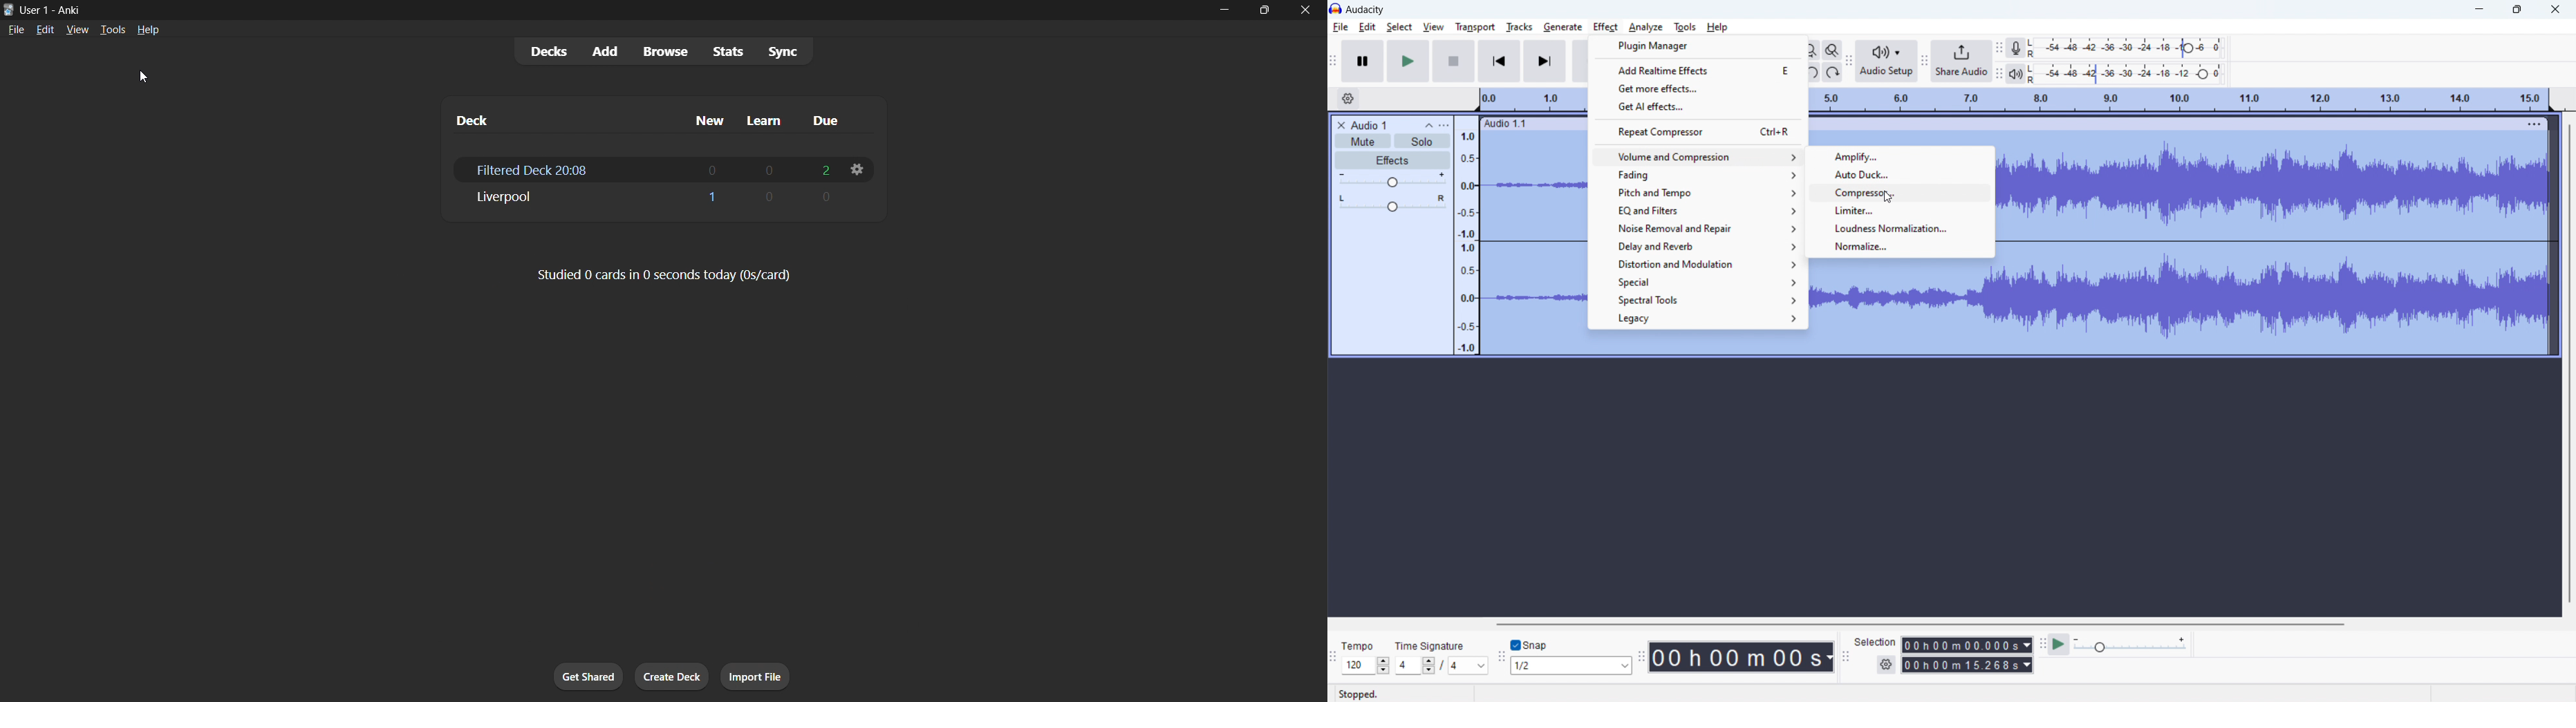 The width and height of the screenshot is (2576, 728). I want to click on share audio, so click(1962, 60).